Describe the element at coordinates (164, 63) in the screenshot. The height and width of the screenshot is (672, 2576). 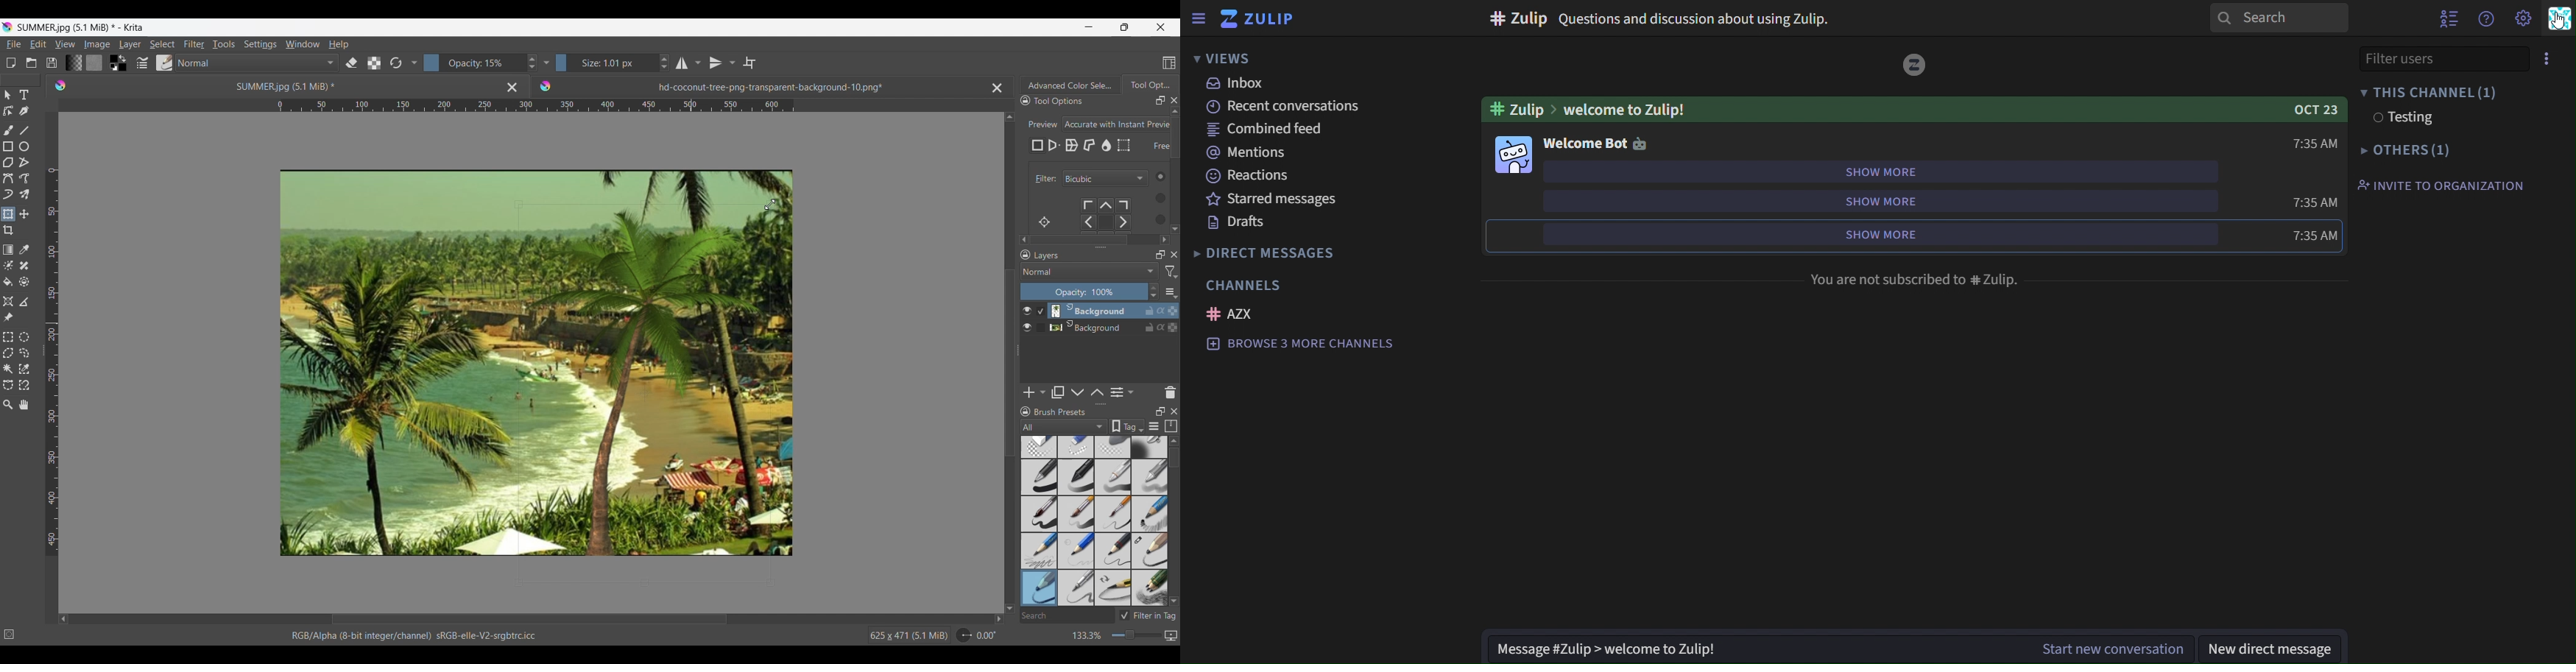
I see `Choose brush preset` at that location.